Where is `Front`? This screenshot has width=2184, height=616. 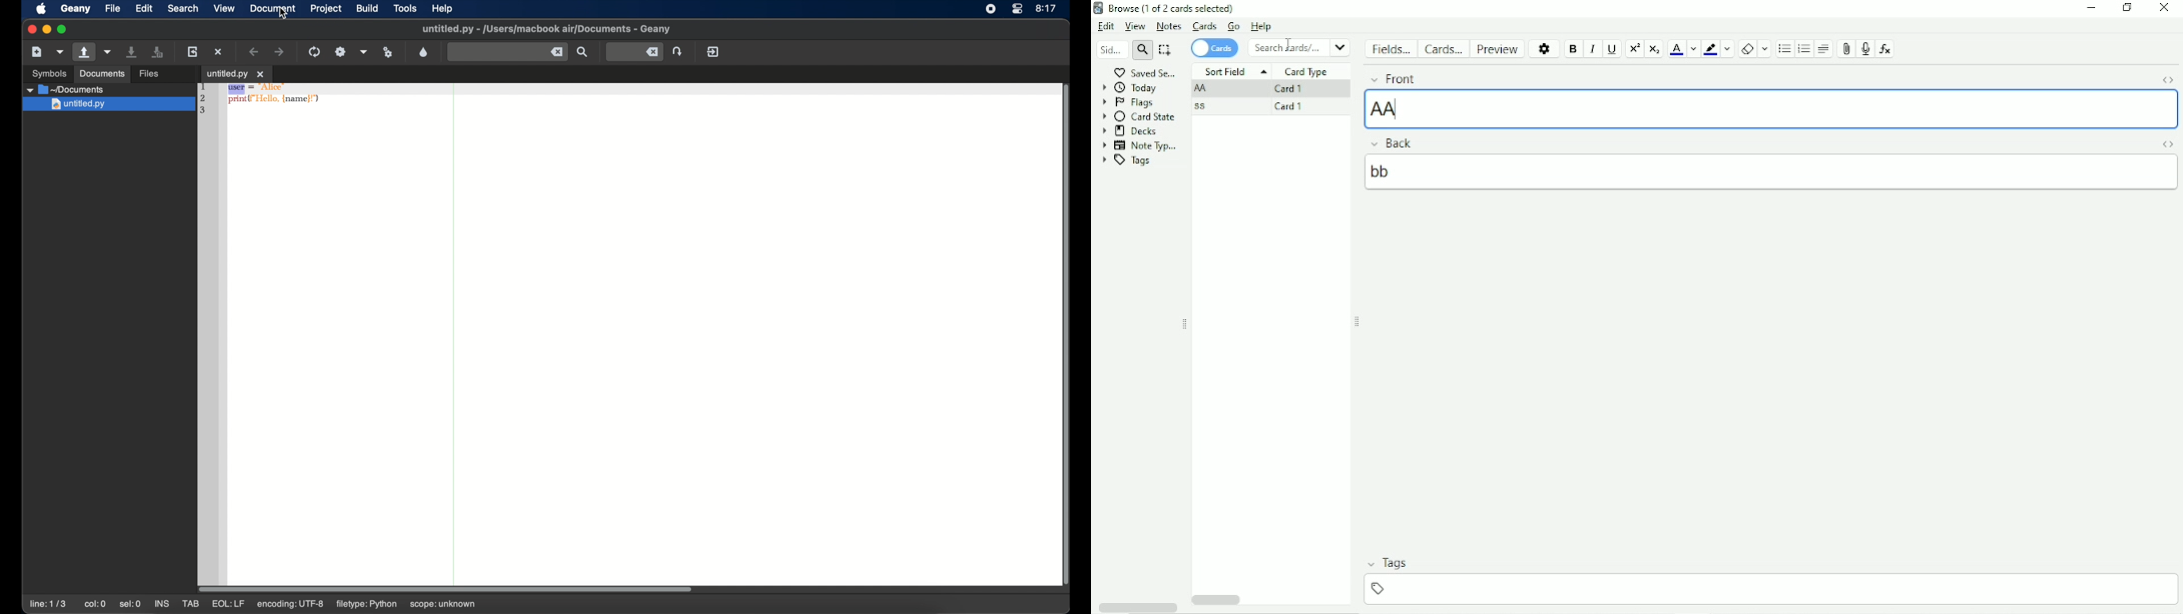
Front is located at coordinates (1752, 77).